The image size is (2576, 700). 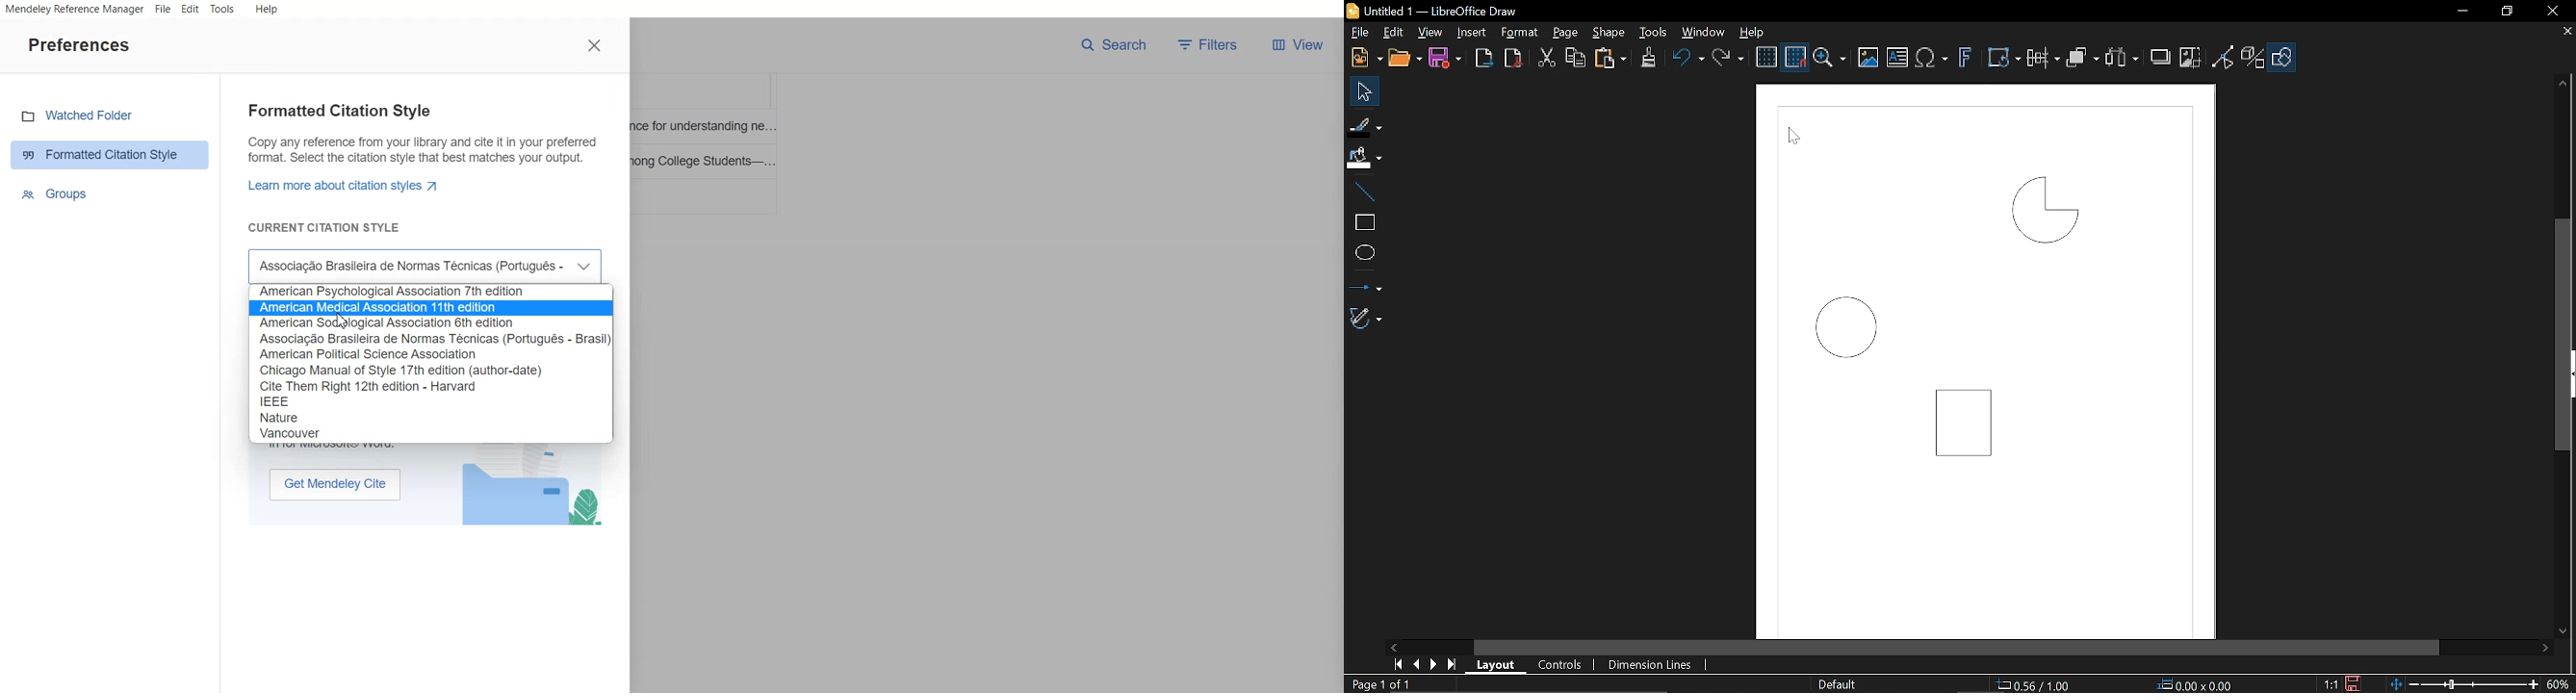 I want to click on Move left, so click(x=1393, y=646).